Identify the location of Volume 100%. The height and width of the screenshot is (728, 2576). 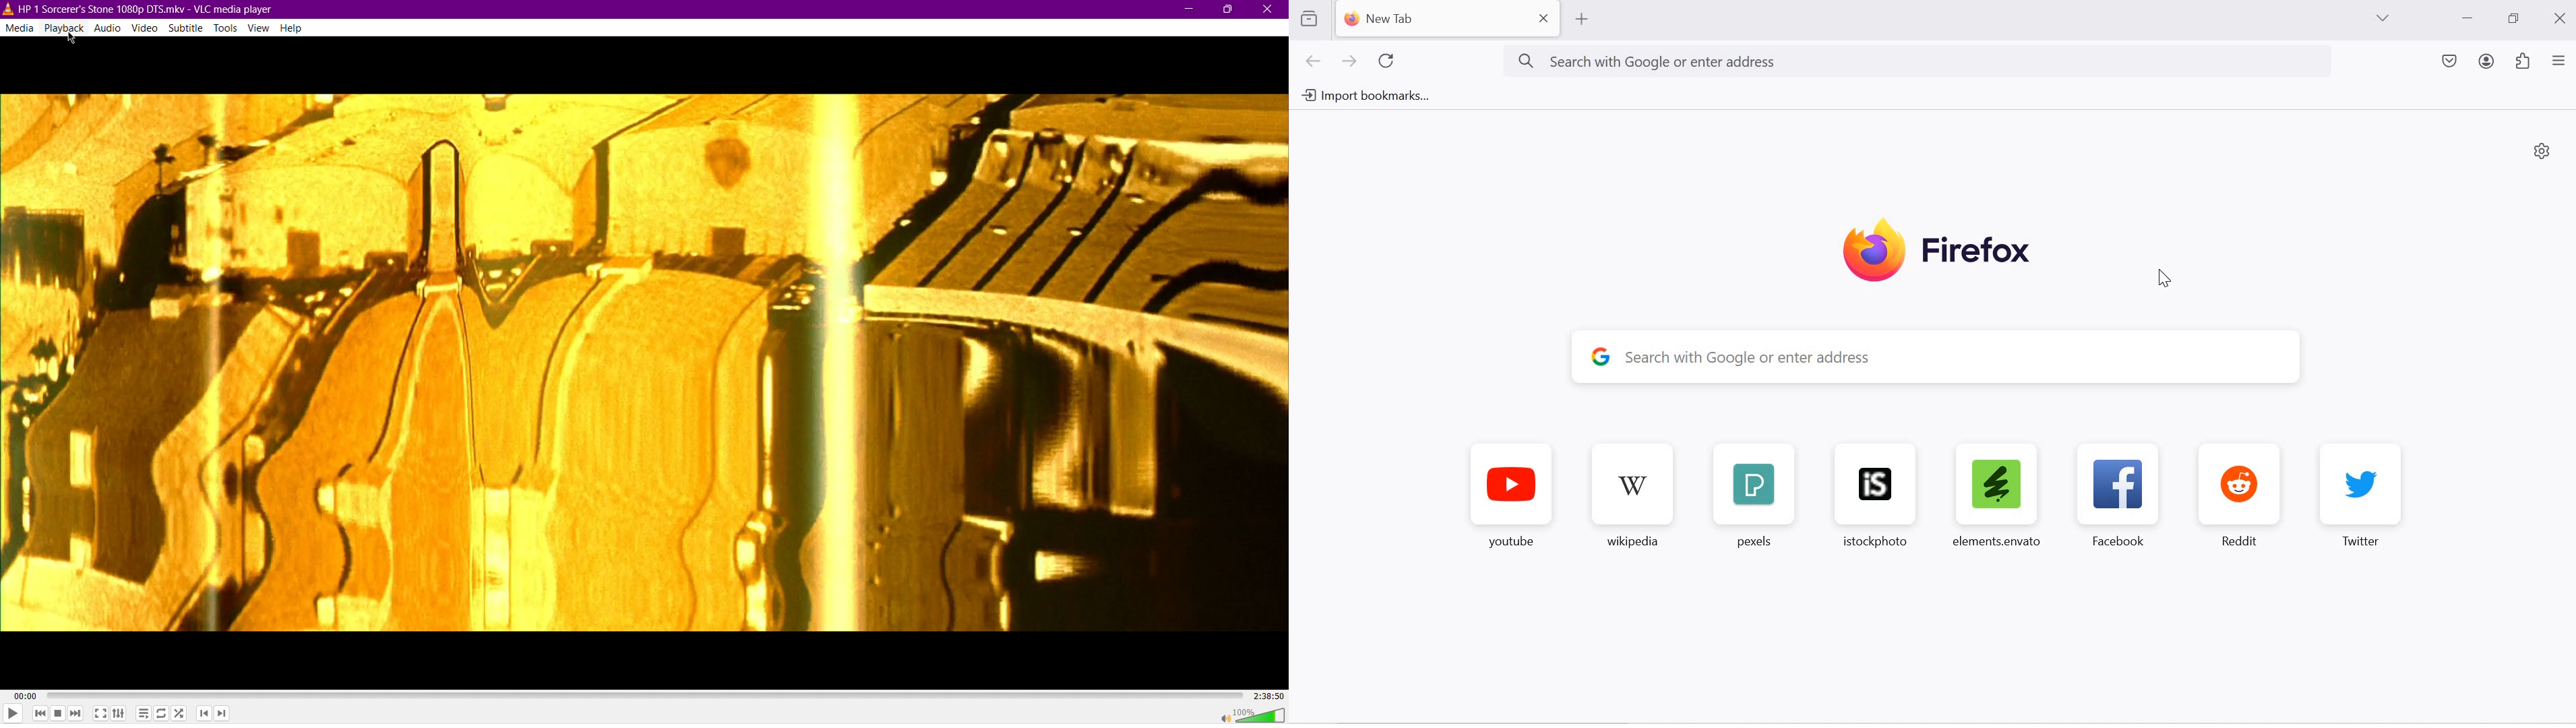
(1252, 714).